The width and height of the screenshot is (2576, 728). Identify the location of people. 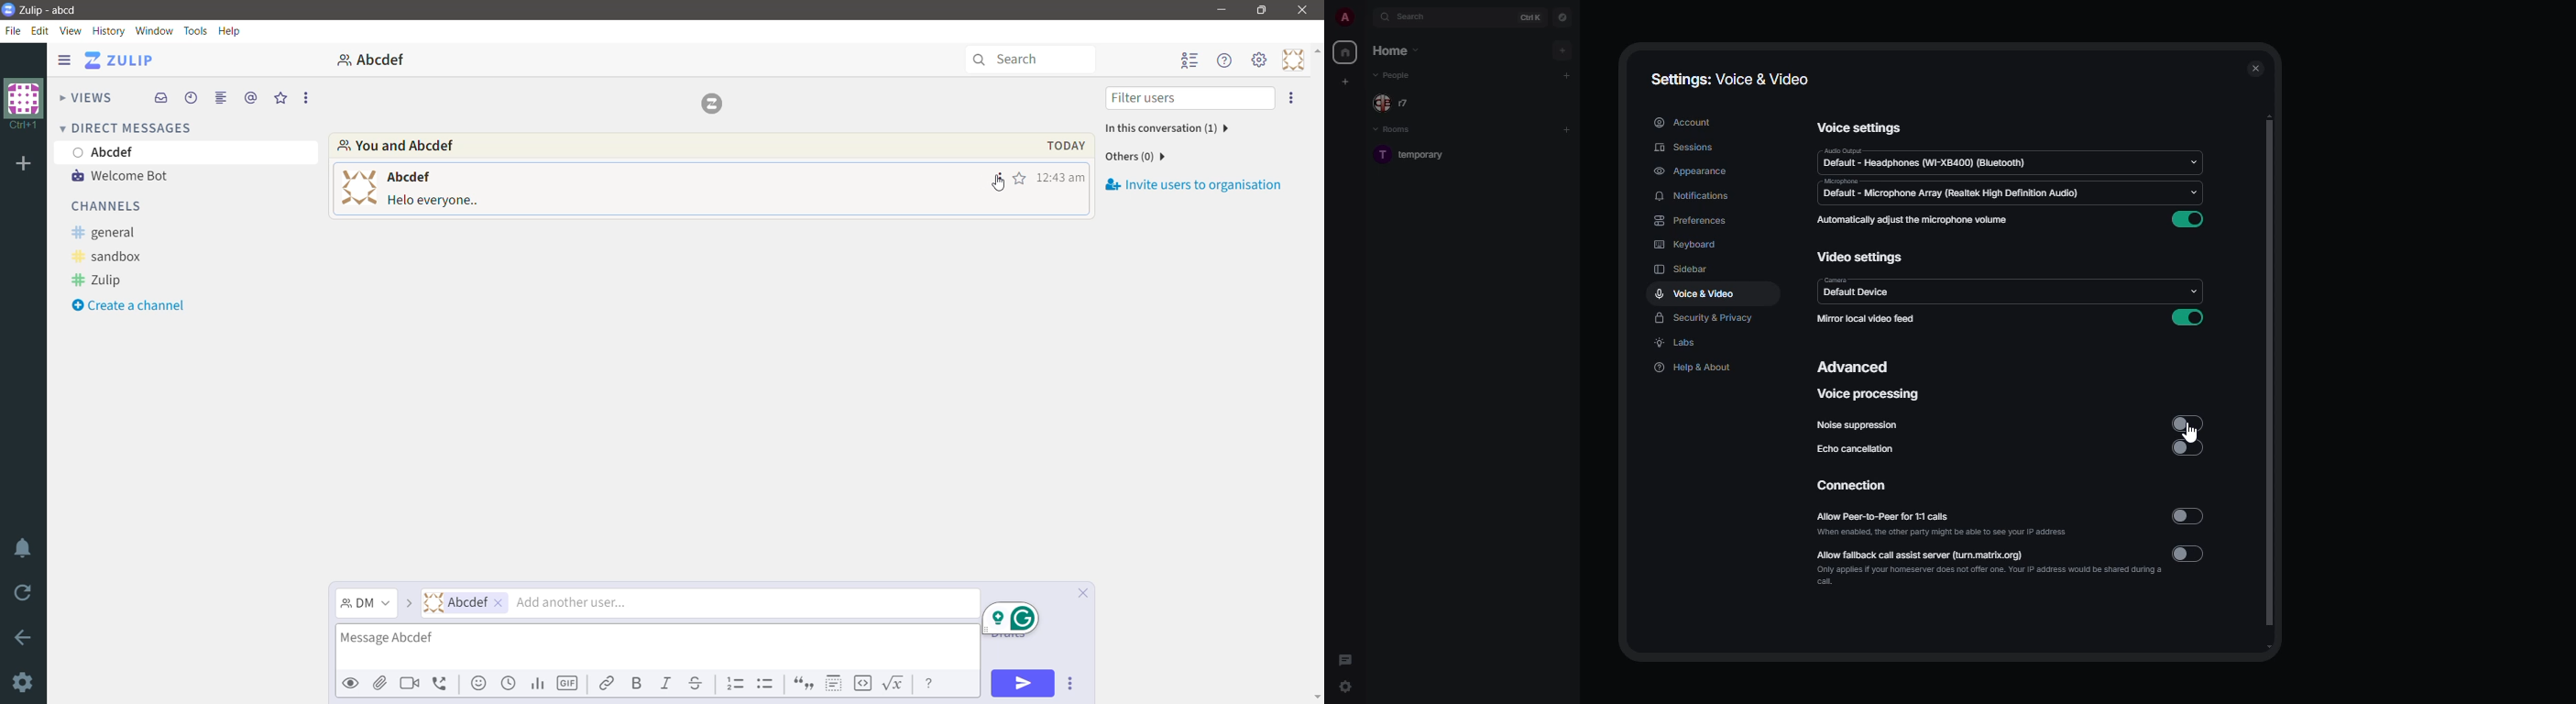
(1396, 75).